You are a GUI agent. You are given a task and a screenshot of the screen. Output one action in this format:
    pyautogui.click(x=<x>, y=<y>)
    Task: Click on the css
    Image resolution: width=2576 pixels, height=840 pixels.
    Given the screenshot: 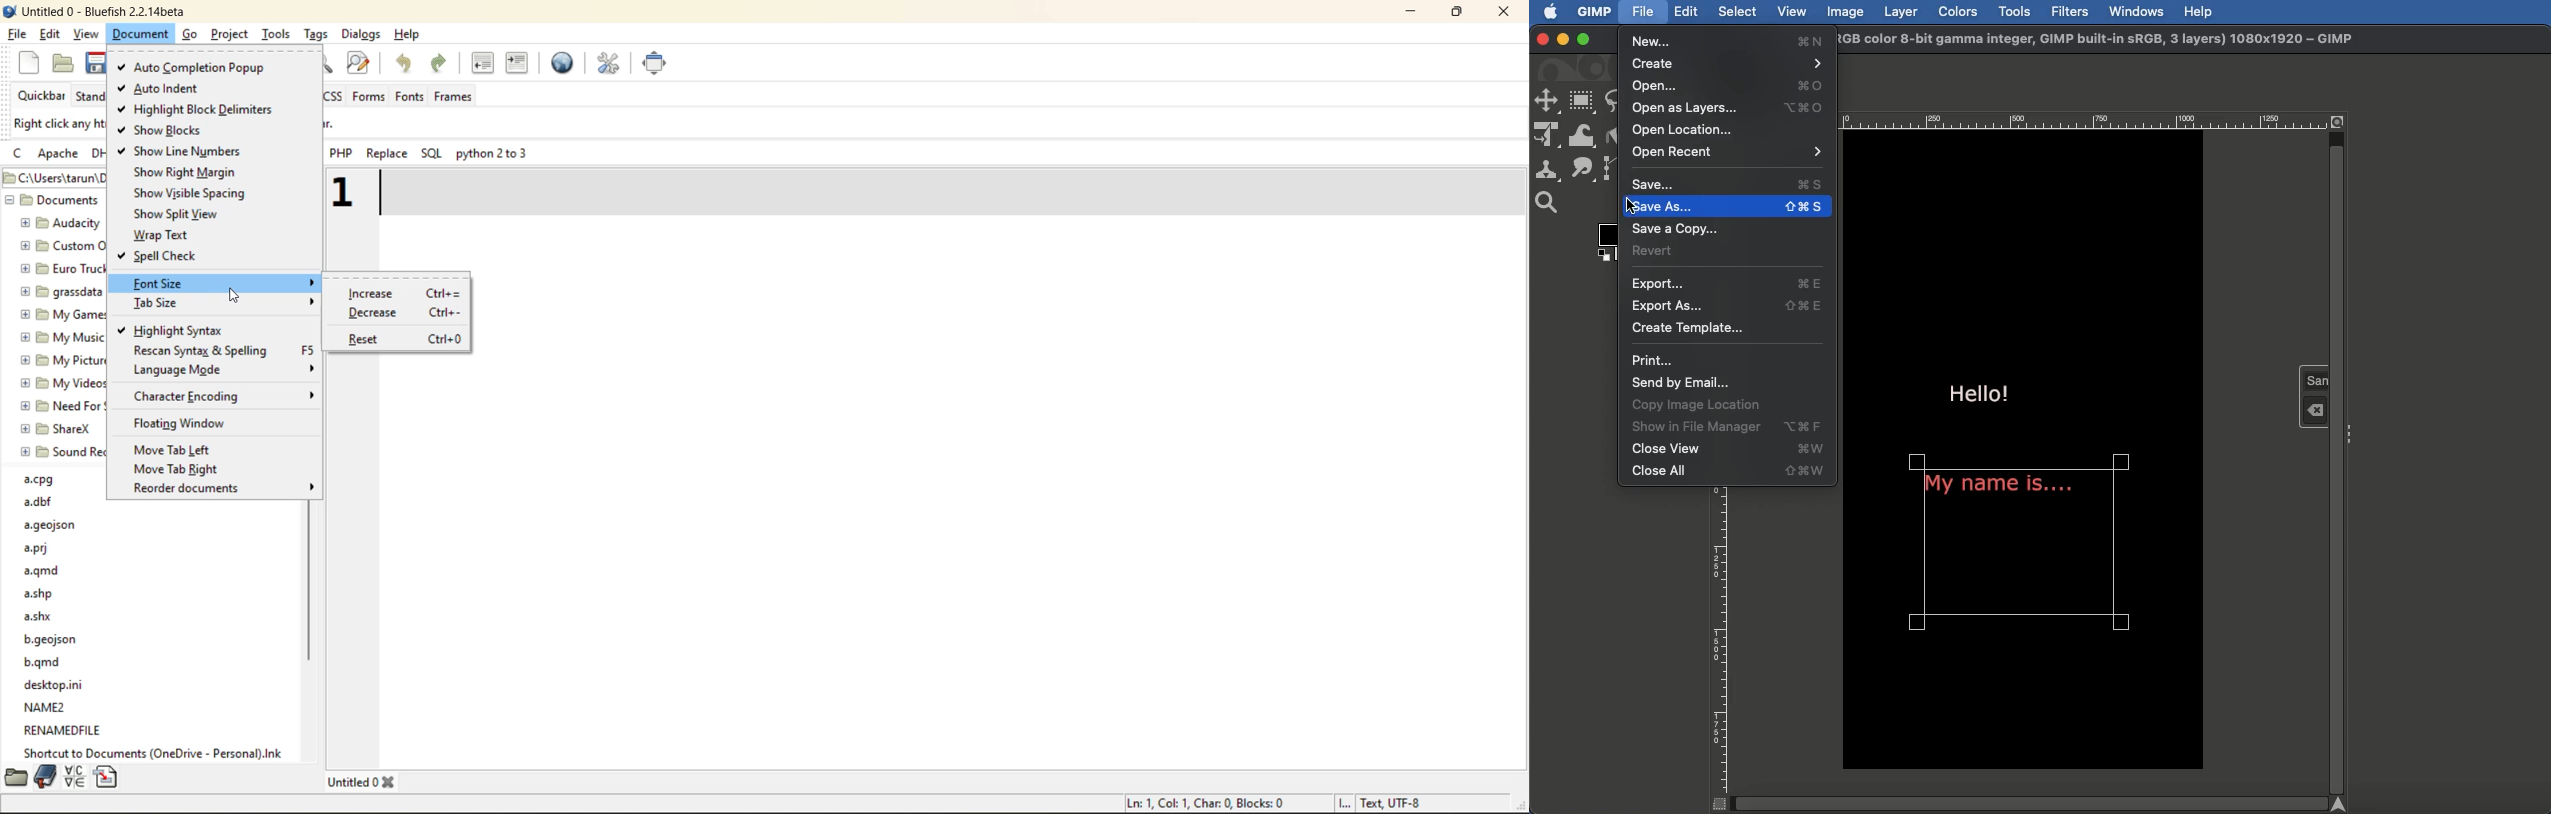 What is the action you would take?
    pyautogui.click(x=335, y=96)
    